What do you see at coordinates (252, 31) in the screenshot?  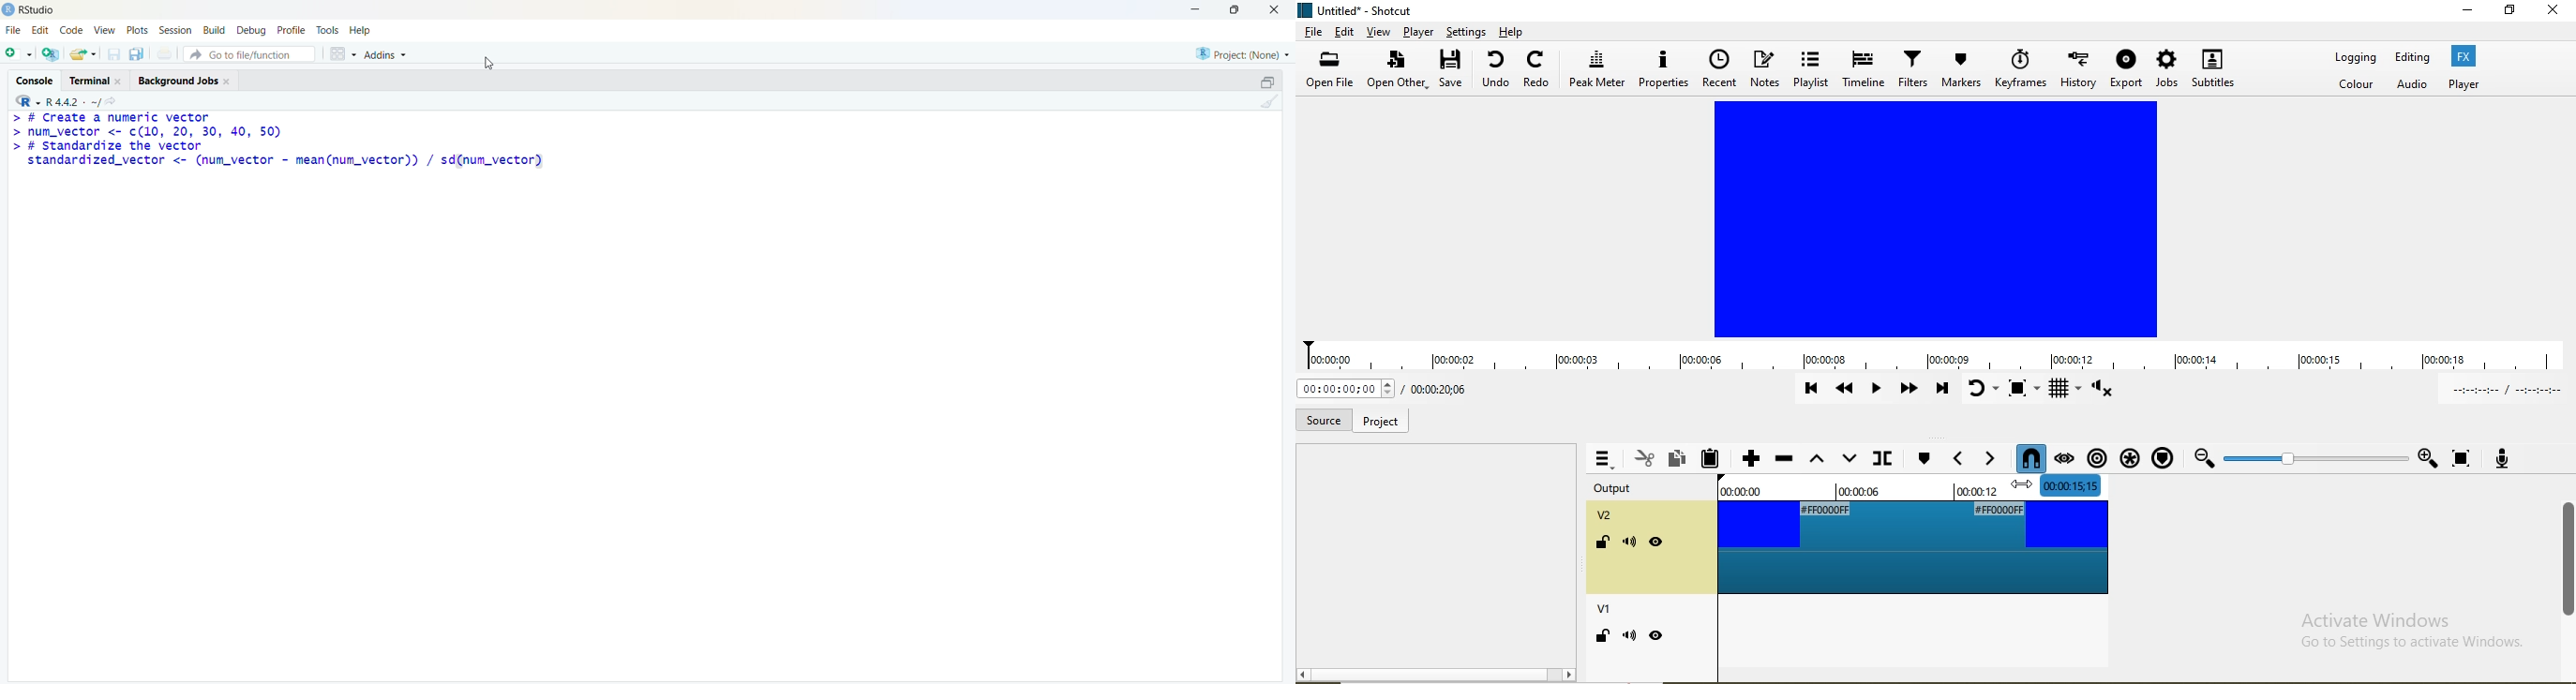 I see `debug` at bounding box center [252, 31].